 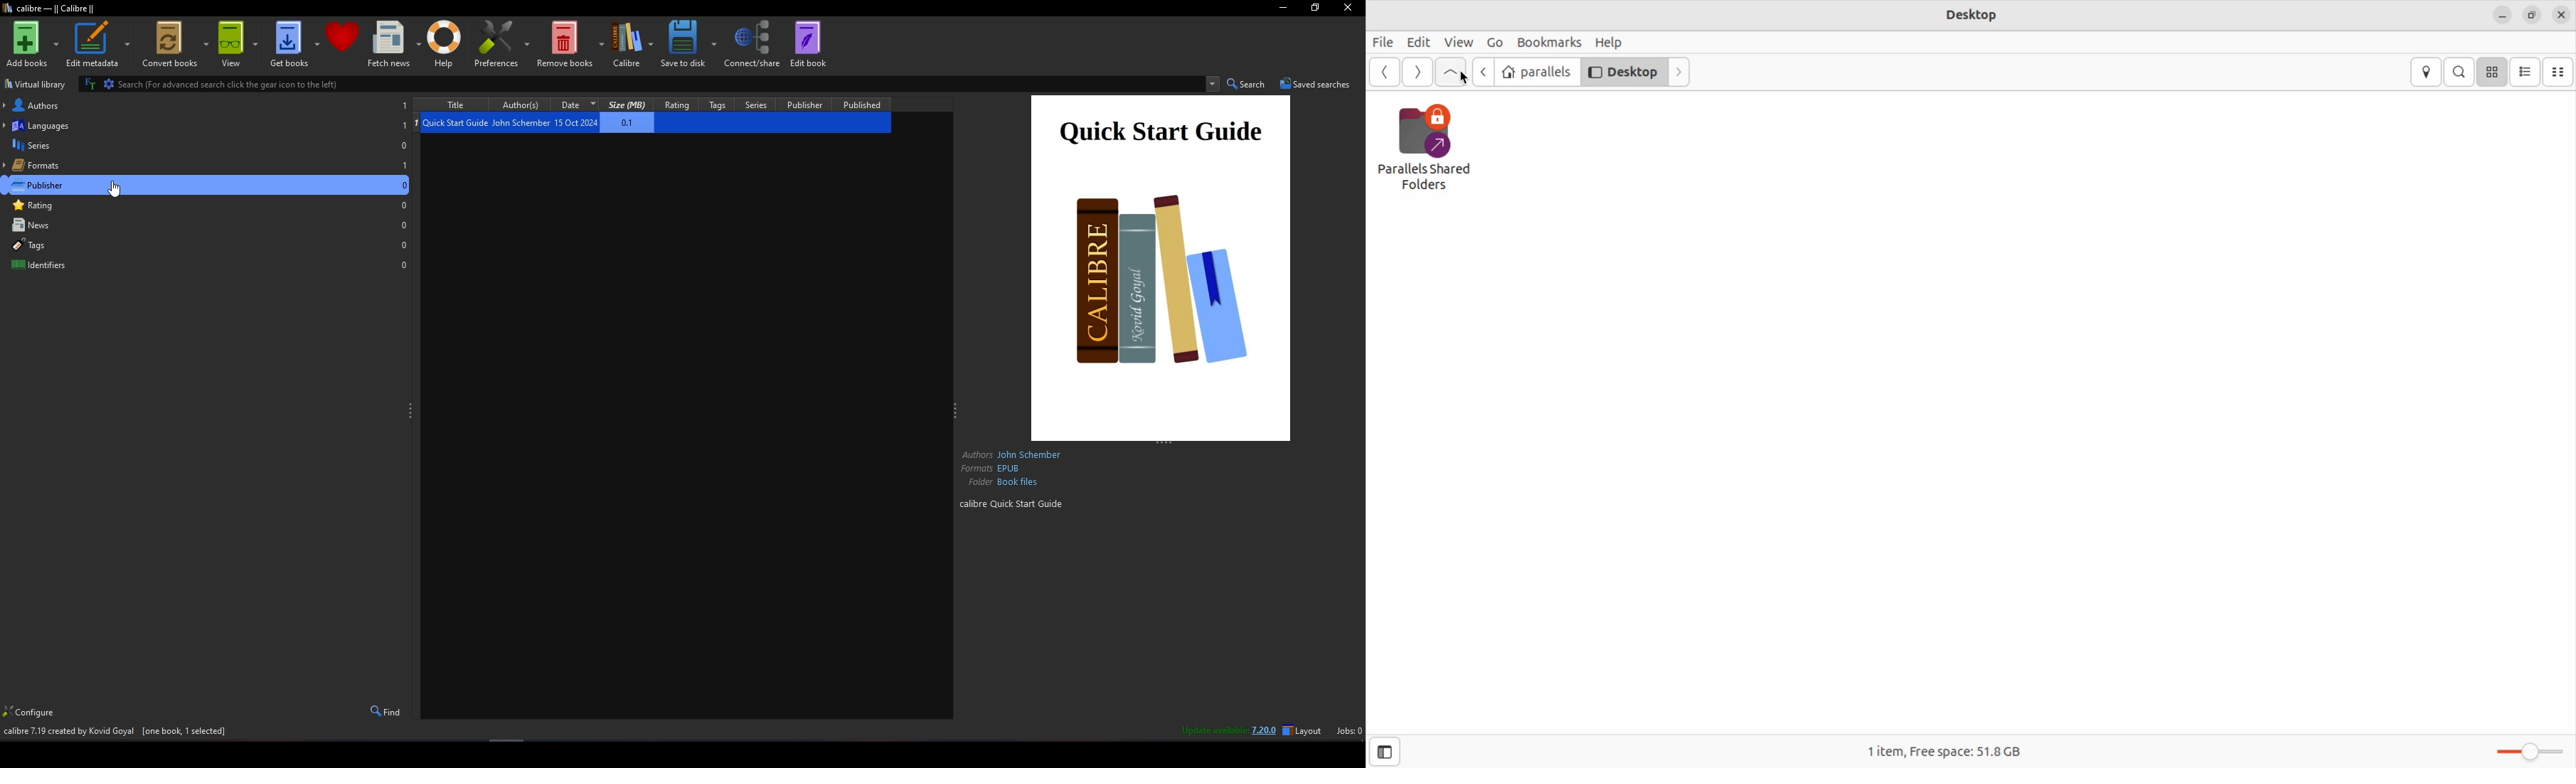 What do you see at coordinates (117, 732) in the screenshot?
I see `calibre 7.19 created by Kovid Goyal [one book, 1 selectet` at bounding box center [117, 732].